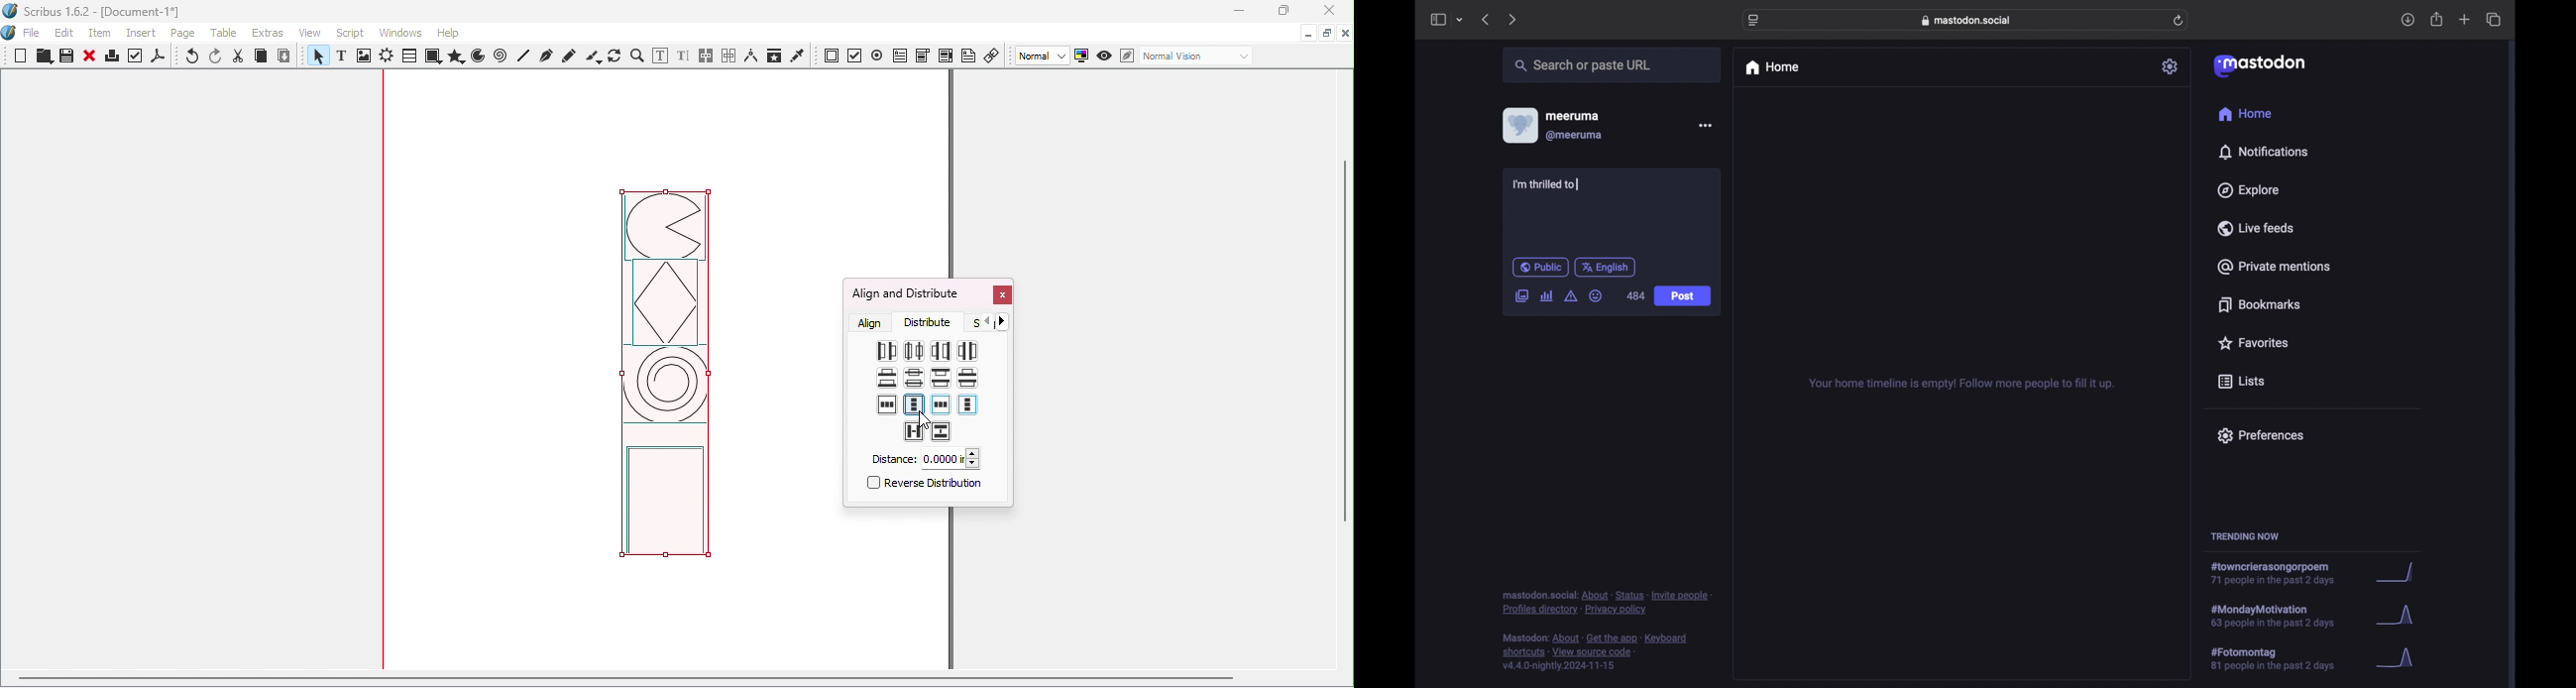 The width and height of the screenshot is (2576, 700). Describe the element at coordinates (2245, 536) in the screenshot. I see `trending now` at that location.